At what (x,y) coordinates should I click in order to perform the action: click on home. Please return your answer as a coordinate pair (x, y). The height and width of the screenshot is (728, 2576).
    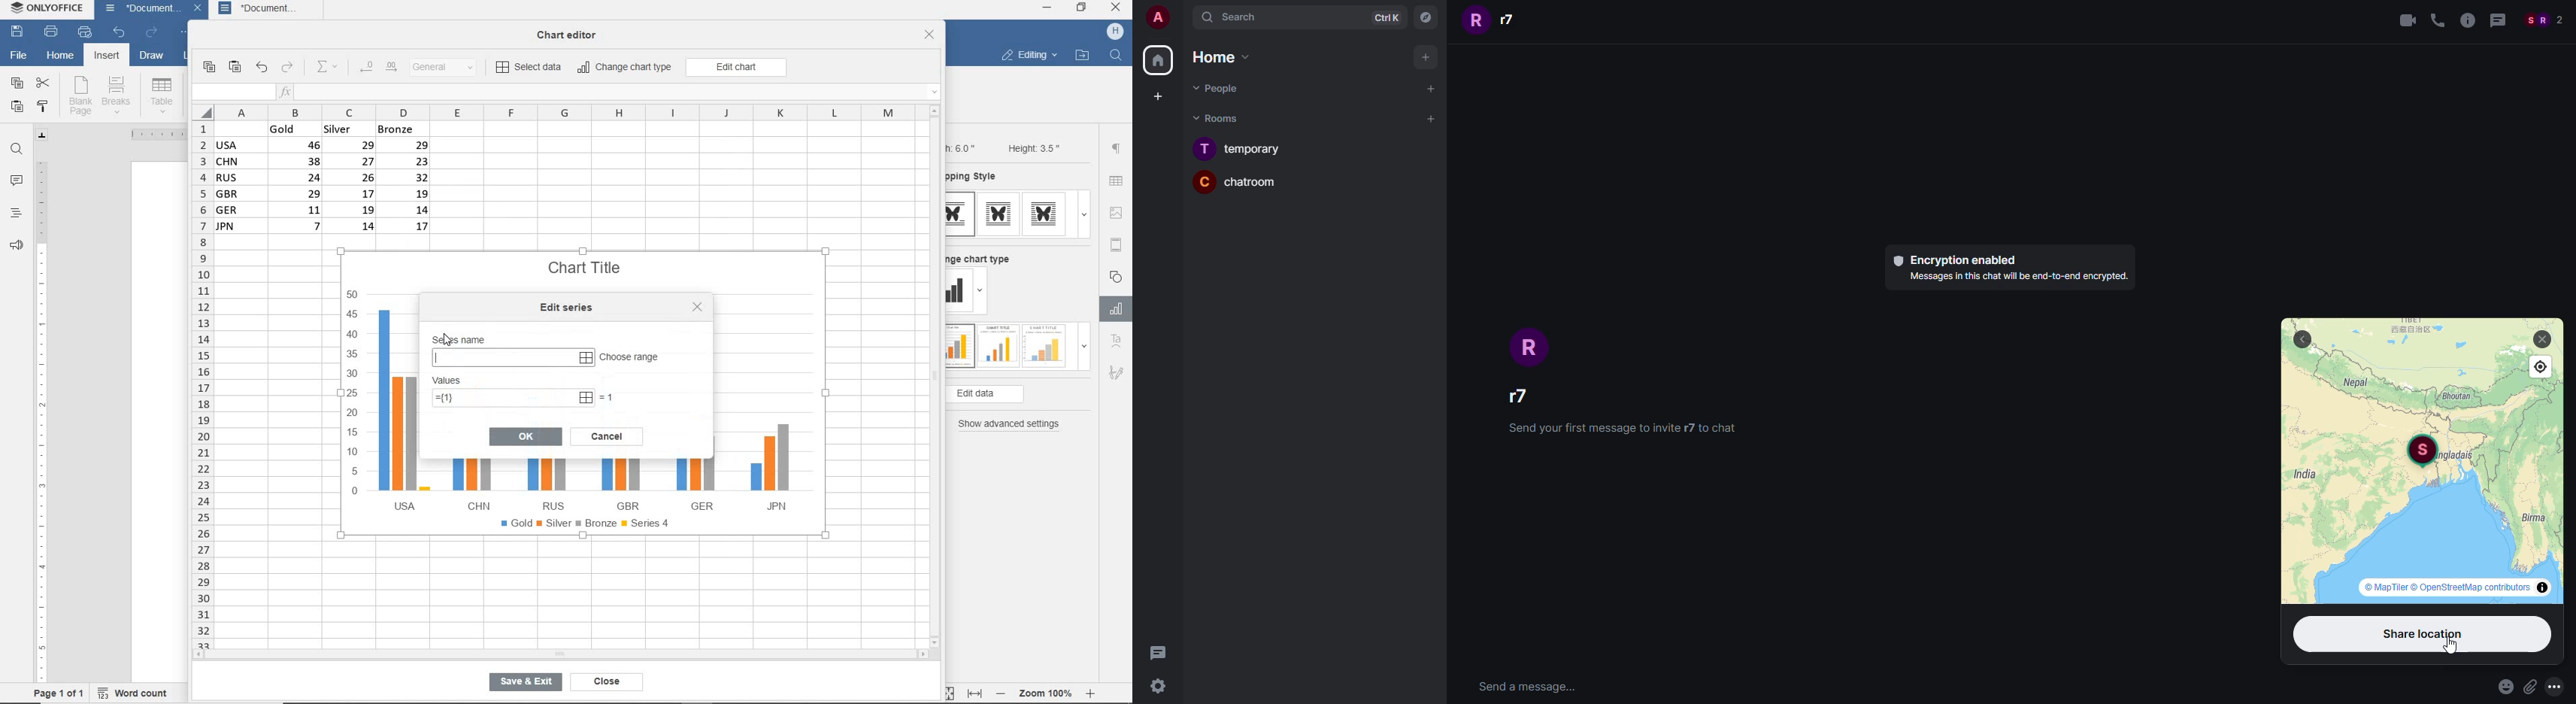
    Looking at the image, I should click on (60, 57).